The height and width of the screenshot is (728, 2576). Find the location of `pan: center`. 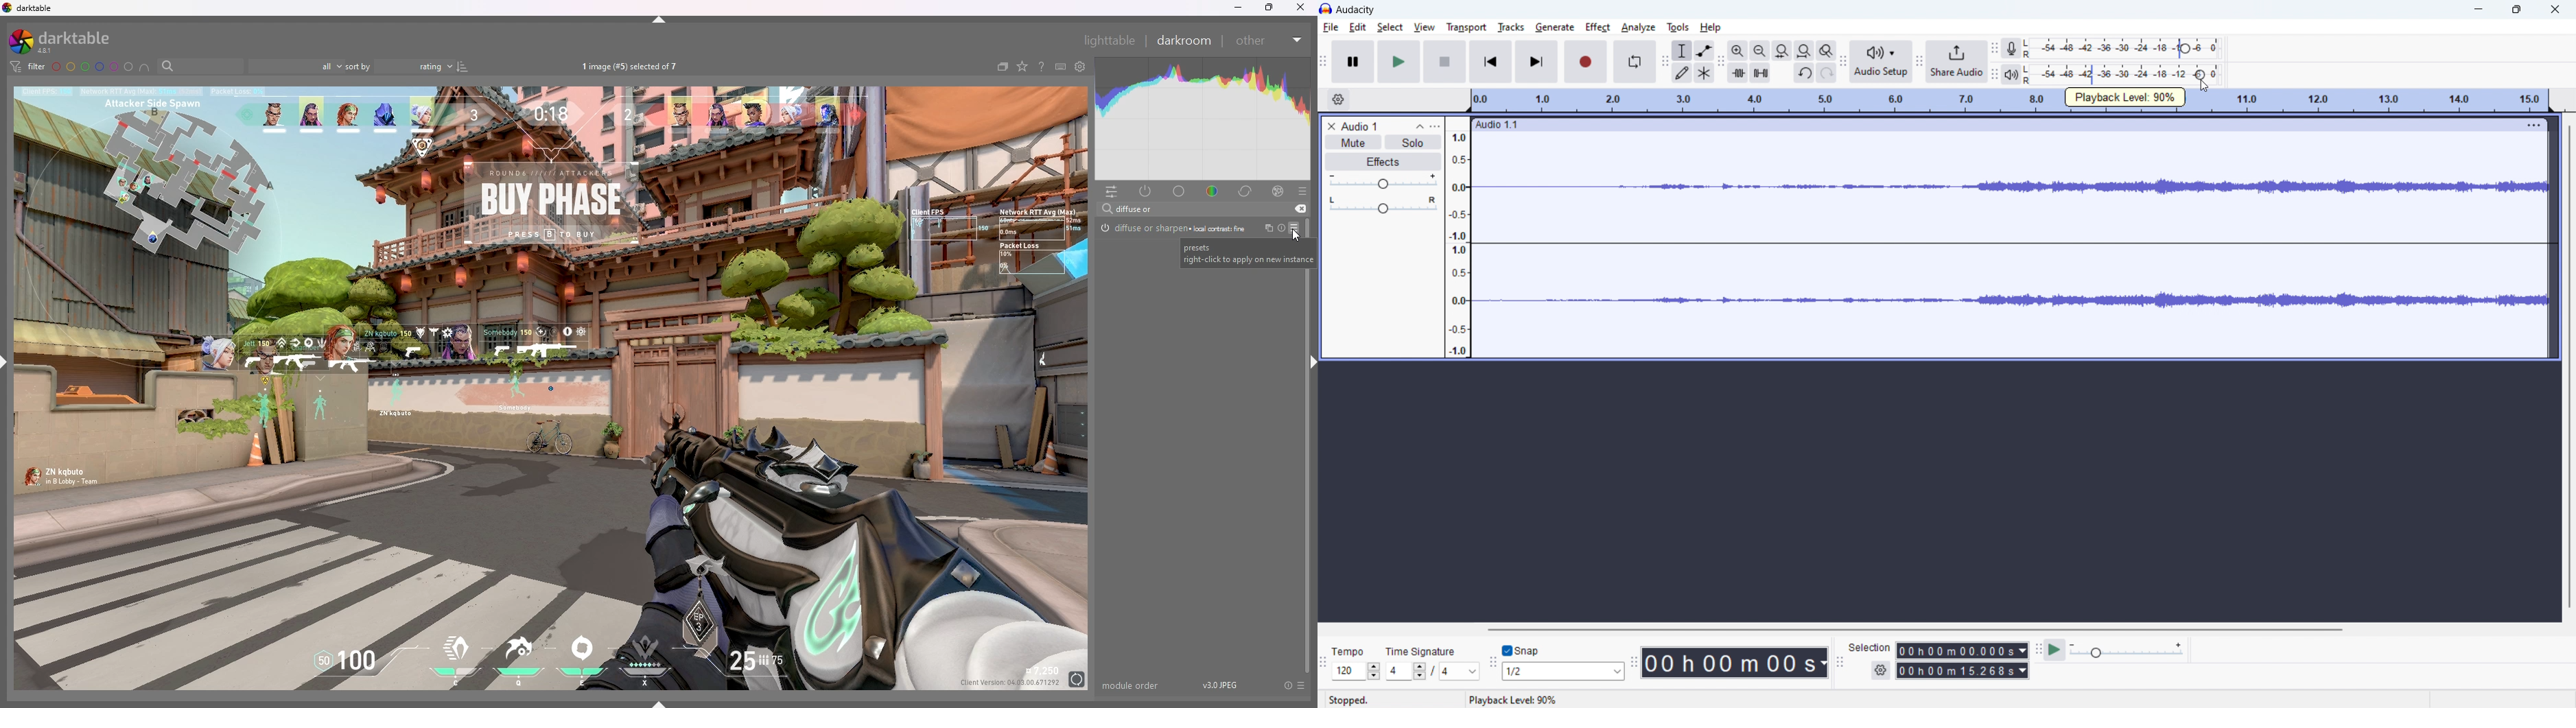

pan: center is located at coordinates (1382, 205).